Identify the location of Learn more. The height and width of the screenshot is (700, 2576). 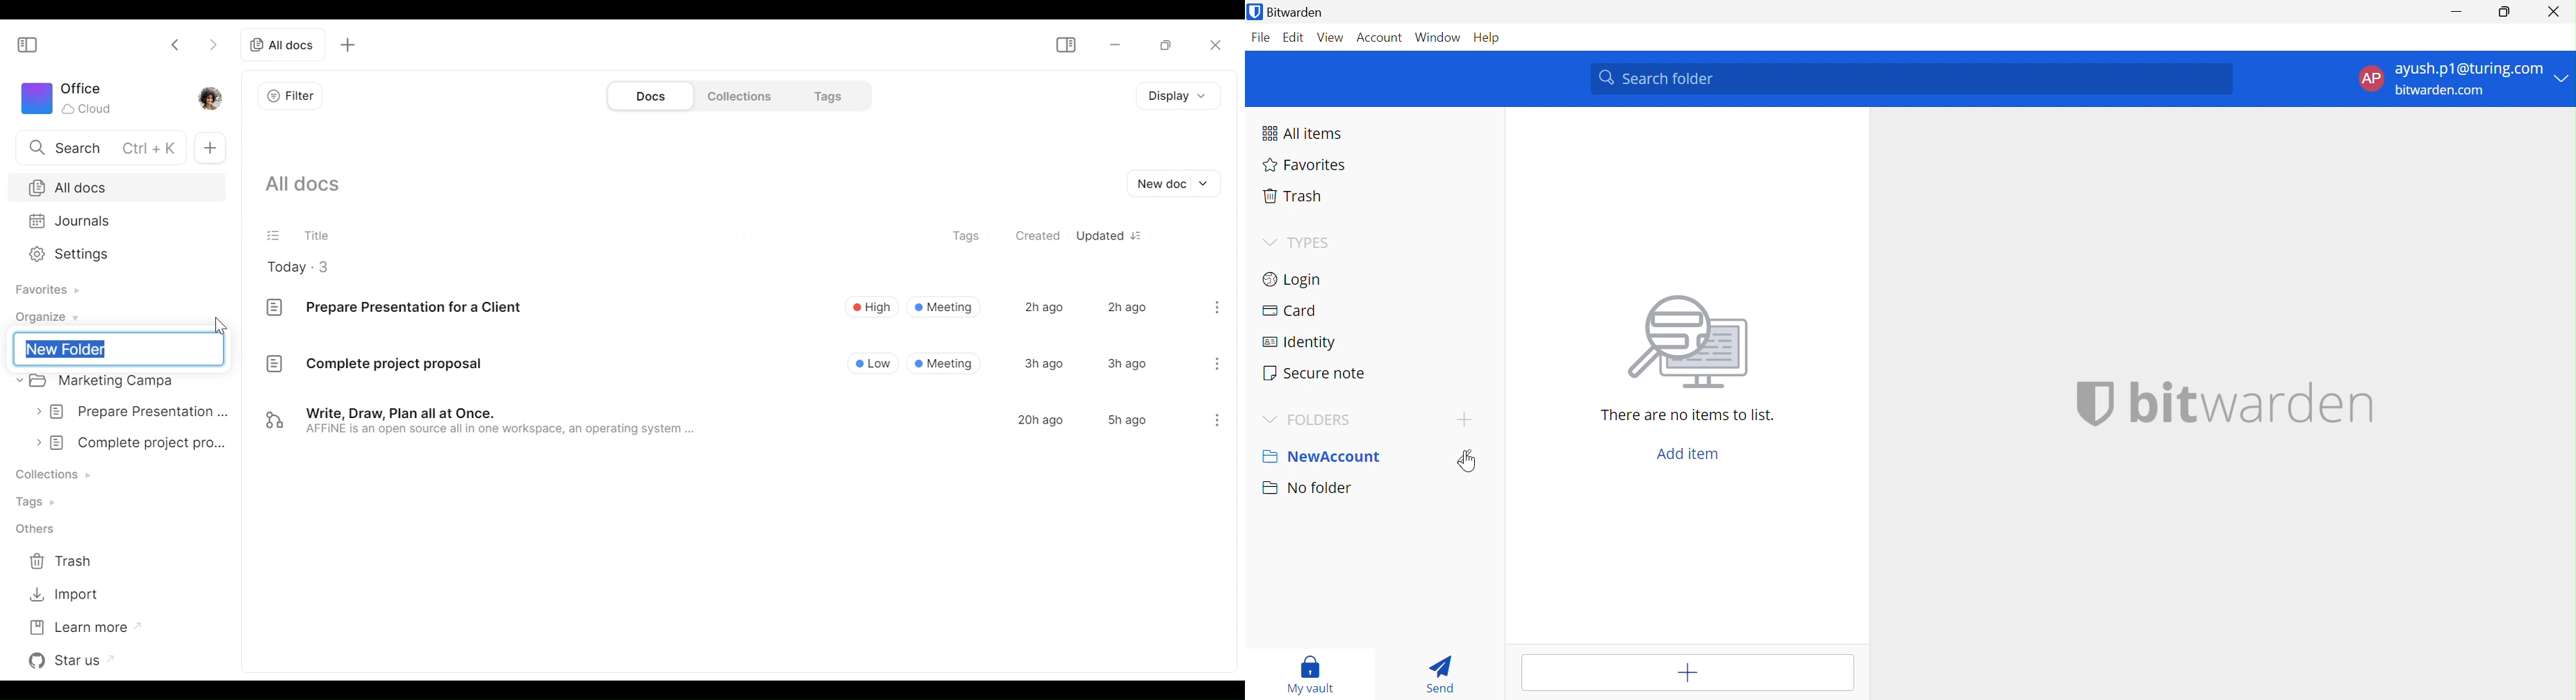
(80, 626).